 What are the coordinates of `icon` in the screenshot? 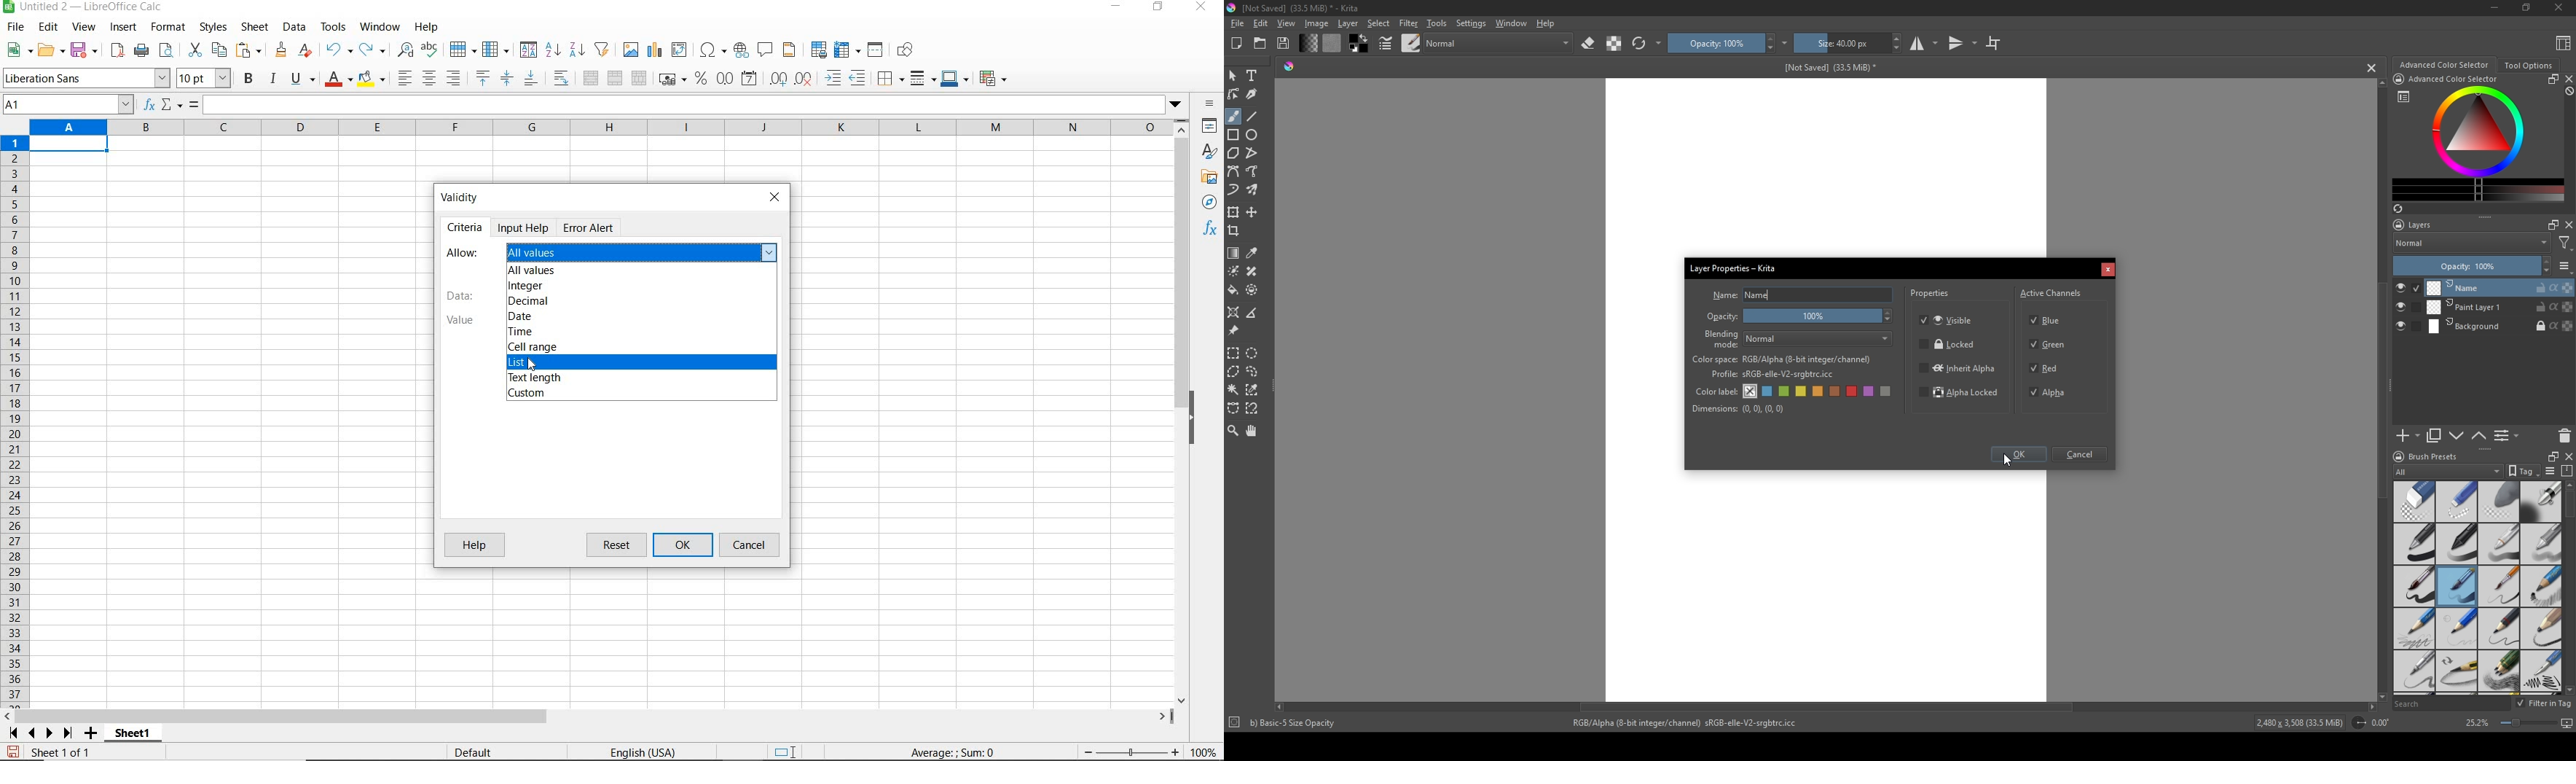 It's located at (1233, 724).